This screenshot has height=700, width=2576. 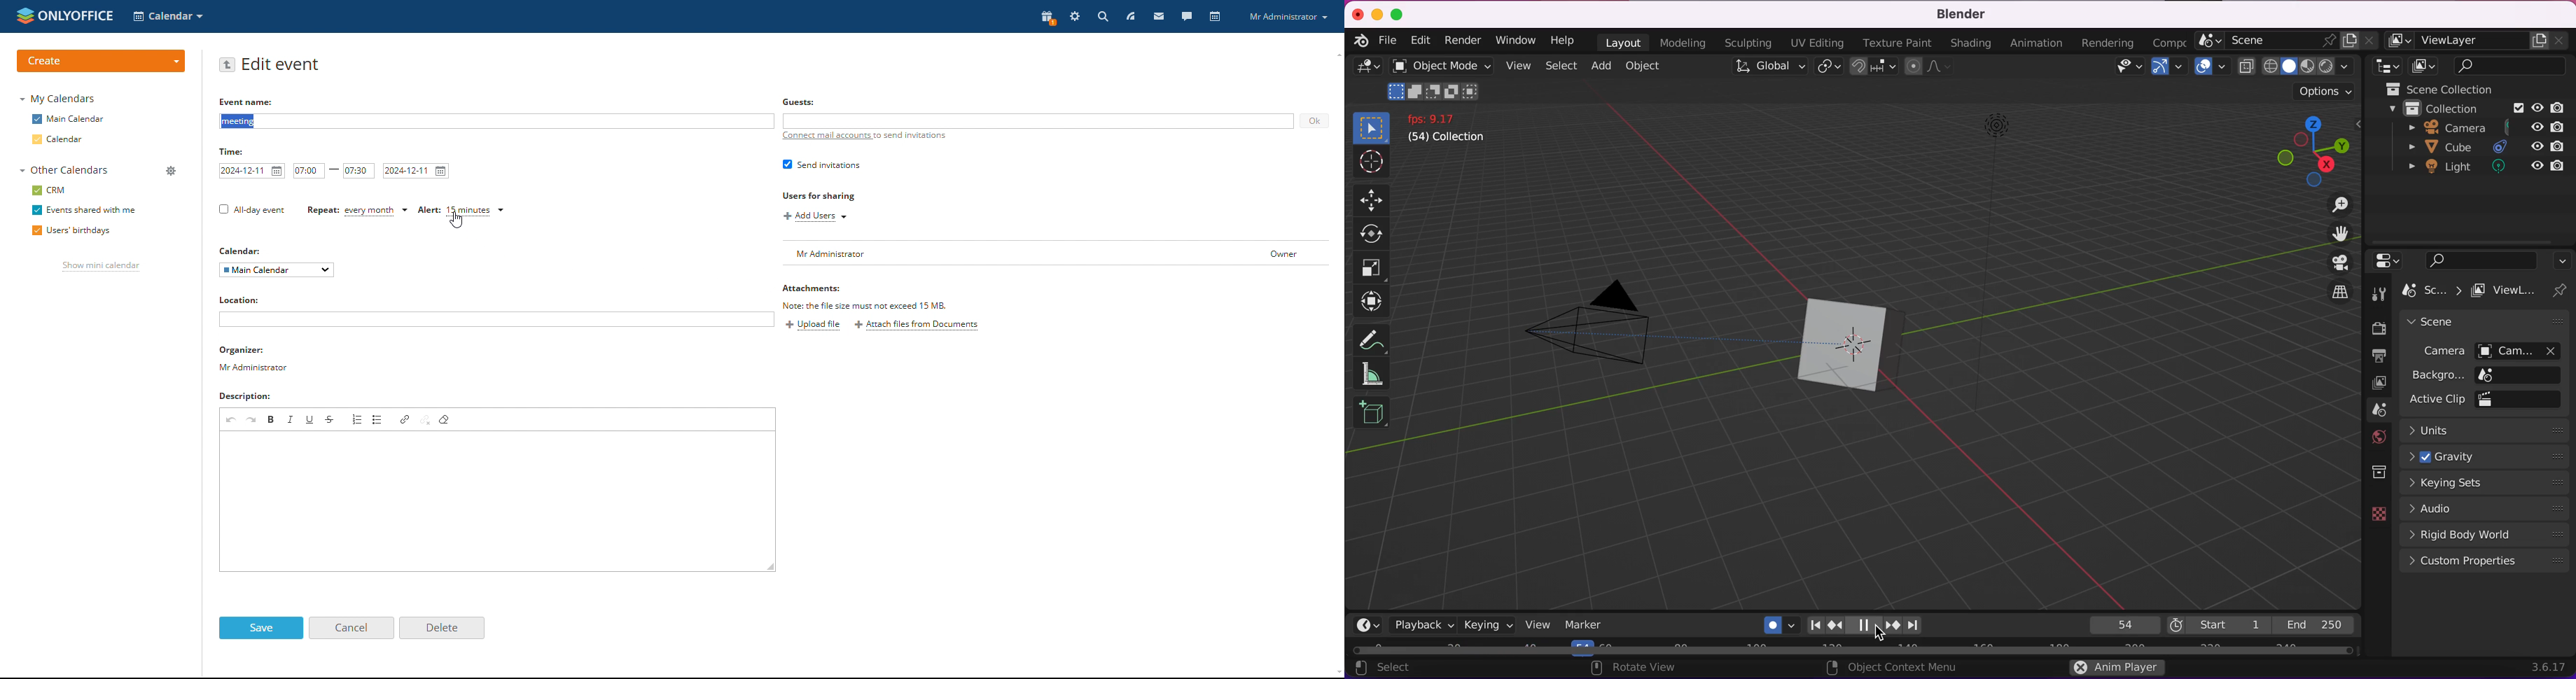 What do you see at coordinates (405, 419) in the screenshot?
I see `link` at bounding box center [405, 419].